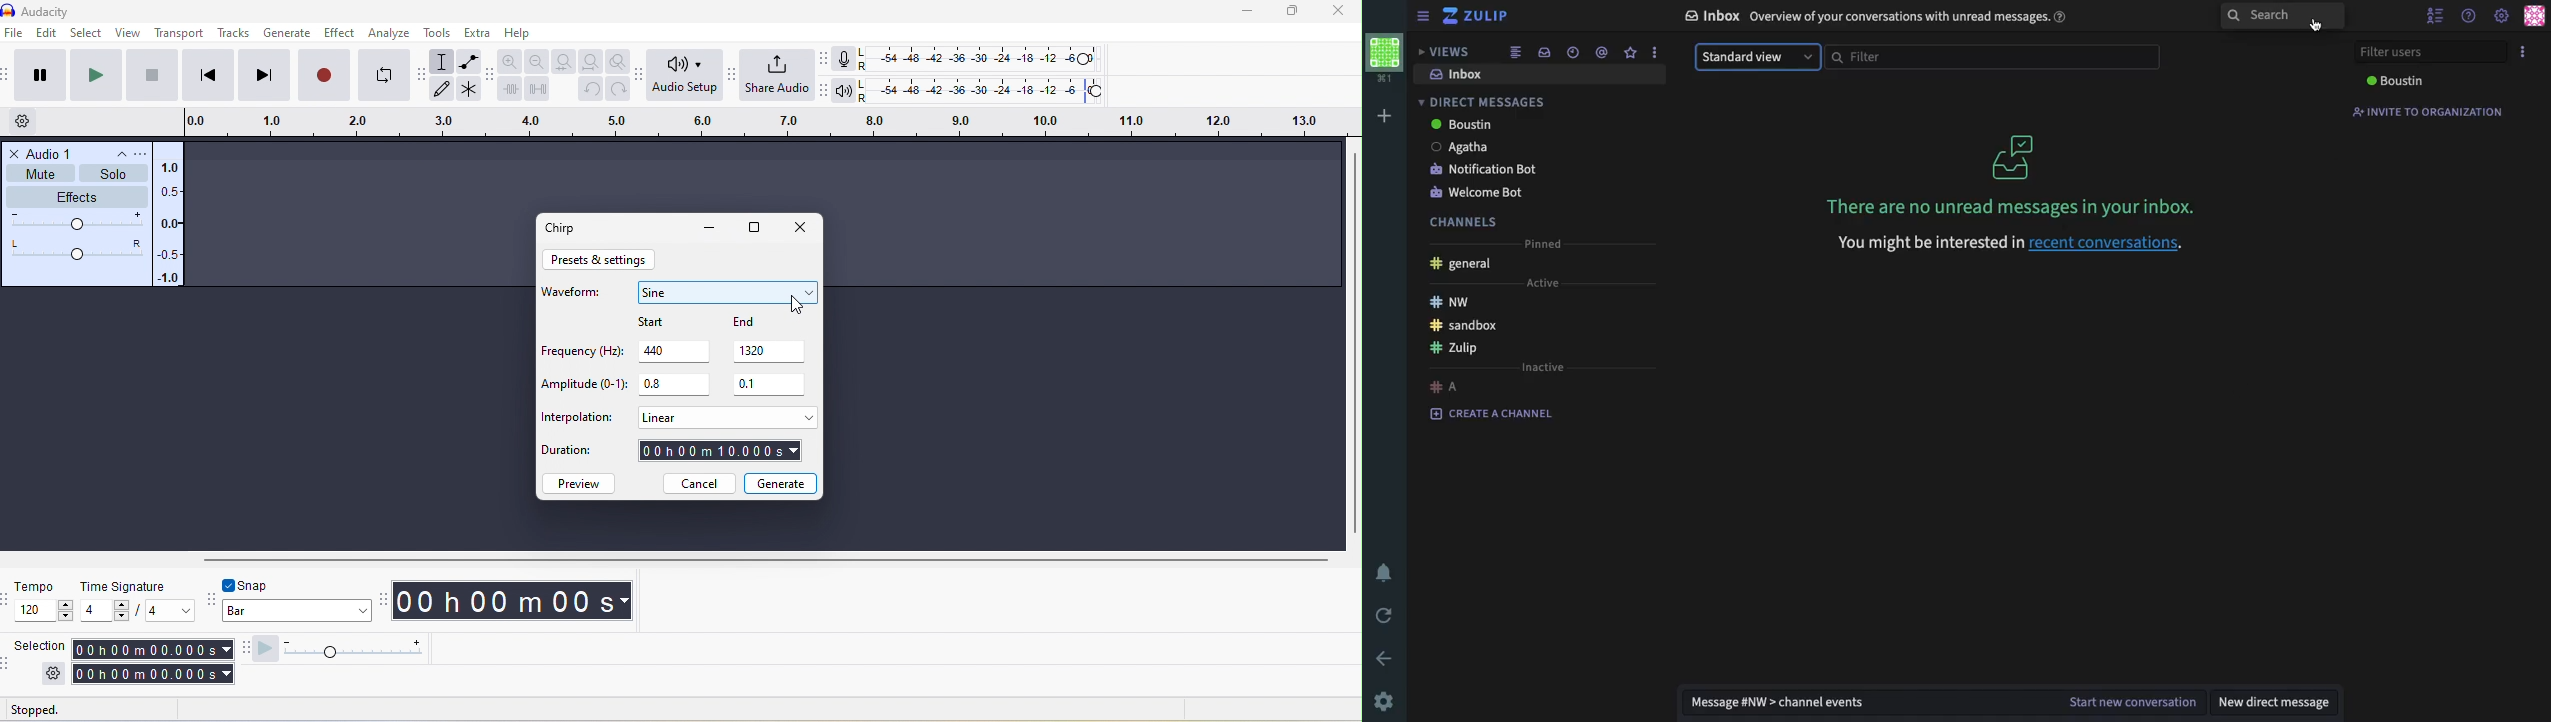 This screenshot has height=728, width=2576. What do you see at coordinates (126, 32) in the screenshot?
I see `view` at bounding box center [126, 32].